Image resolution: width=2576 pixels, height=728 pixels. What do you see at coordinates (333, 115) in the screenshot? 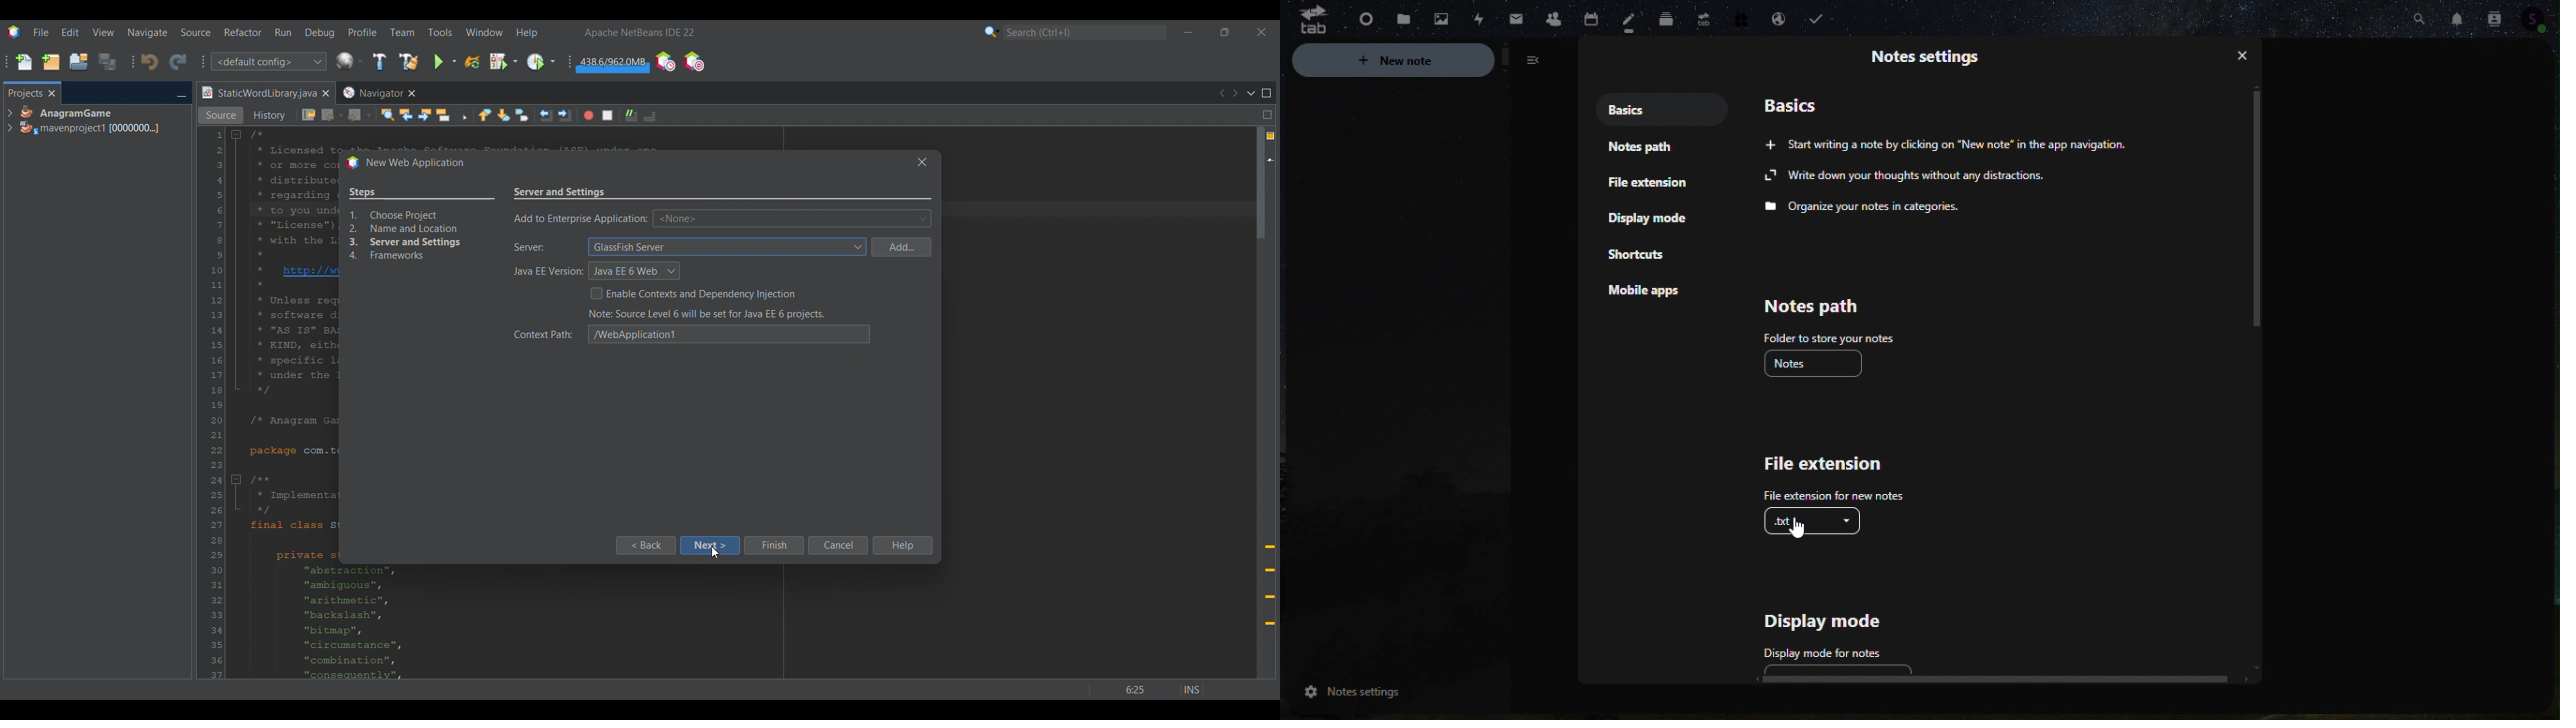
I see `Back` at bounding box center [333, 115].